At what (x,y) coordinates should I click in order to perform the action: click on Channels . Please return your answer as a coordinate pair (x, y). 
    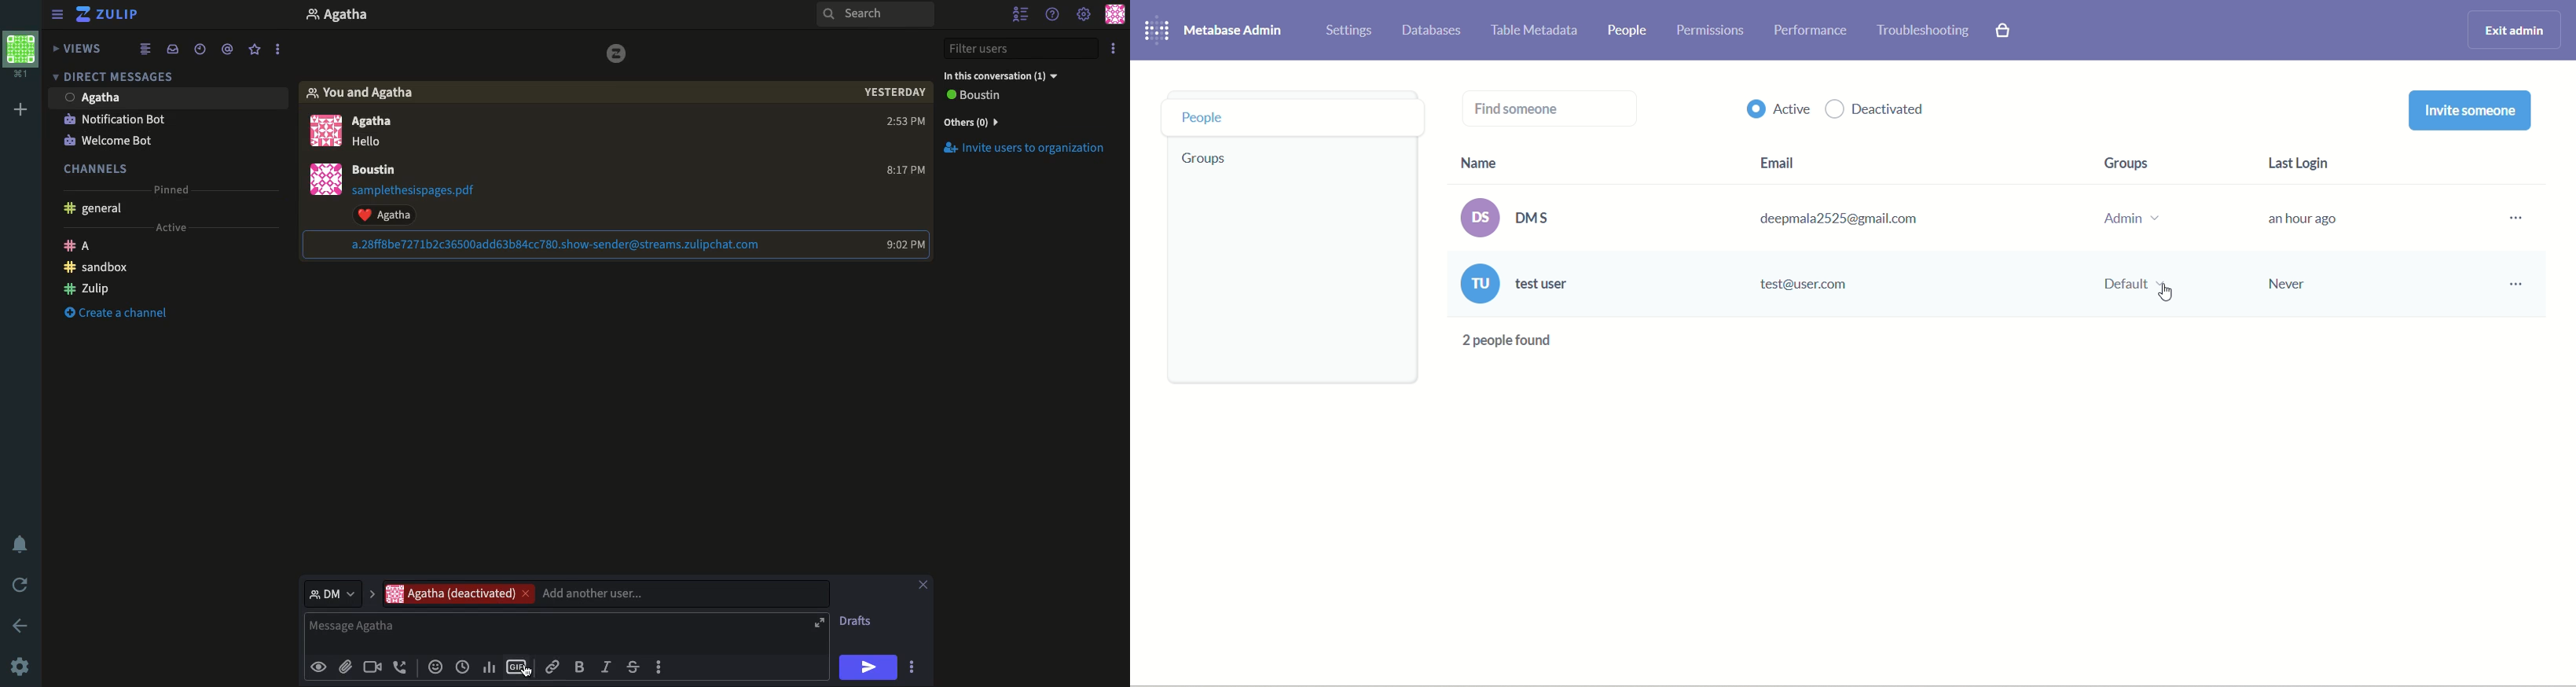
    Looking at the image, I should click on (98, 166).